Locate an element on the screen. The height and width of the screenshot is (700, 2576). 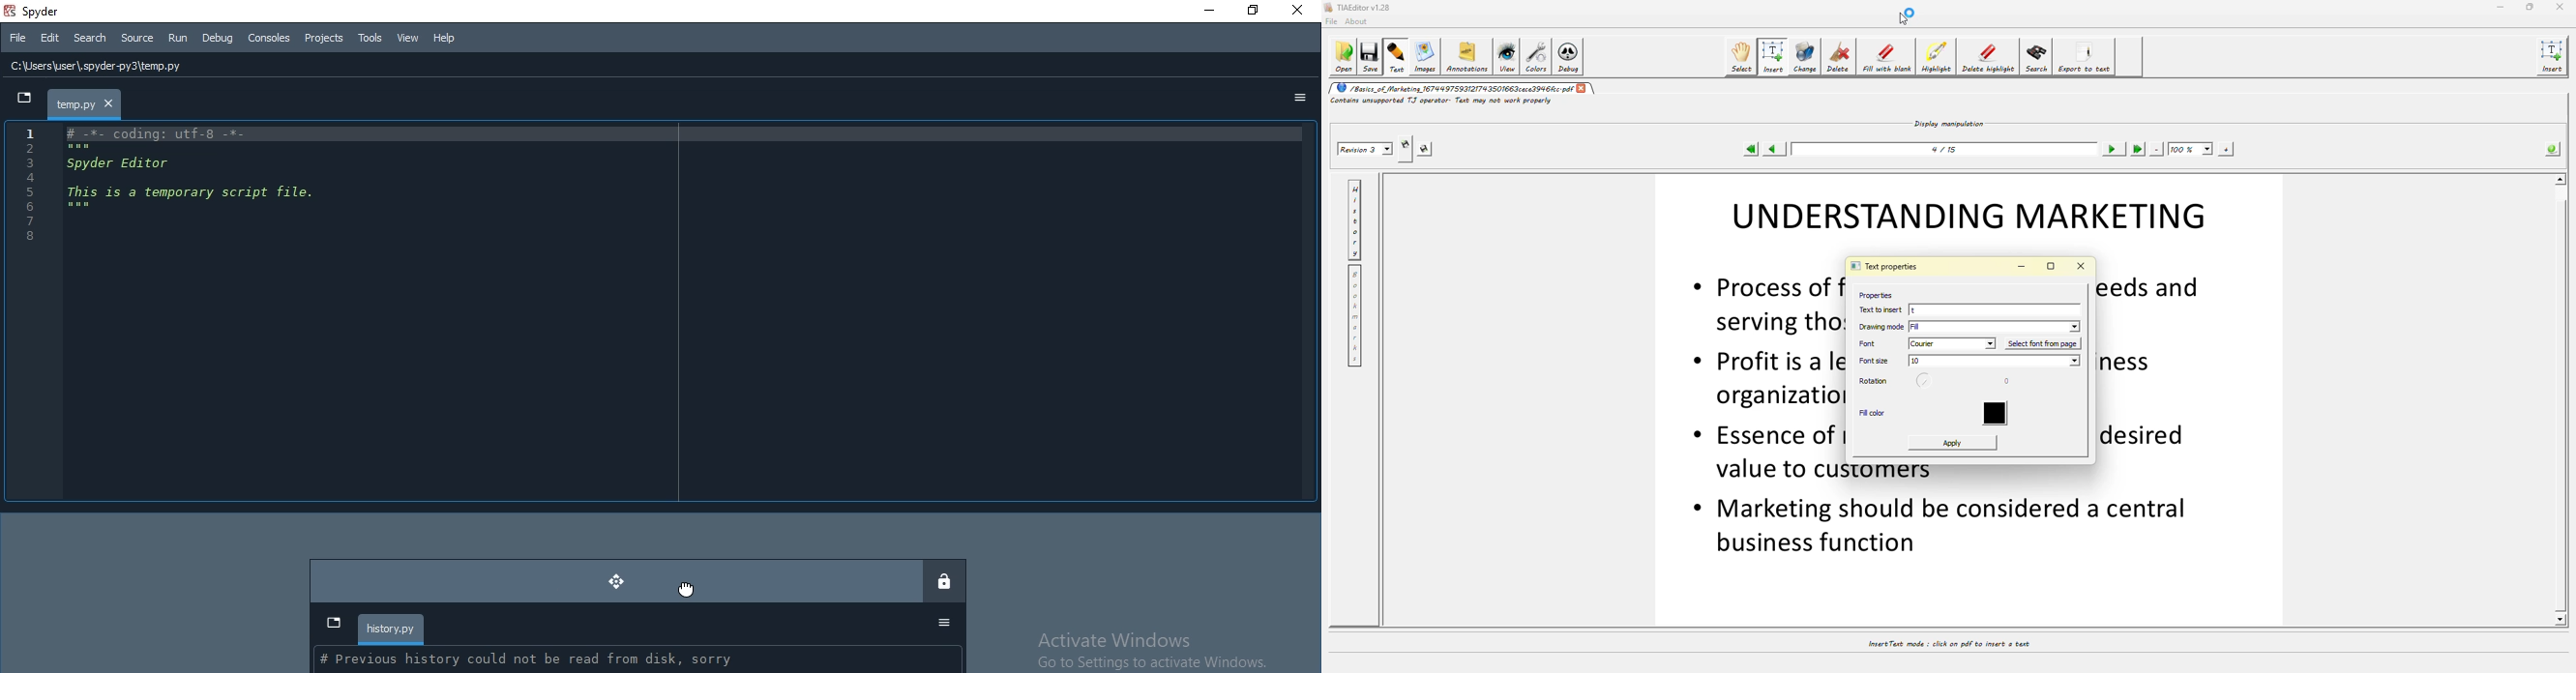
cursor is located at coordinates (686, 592).